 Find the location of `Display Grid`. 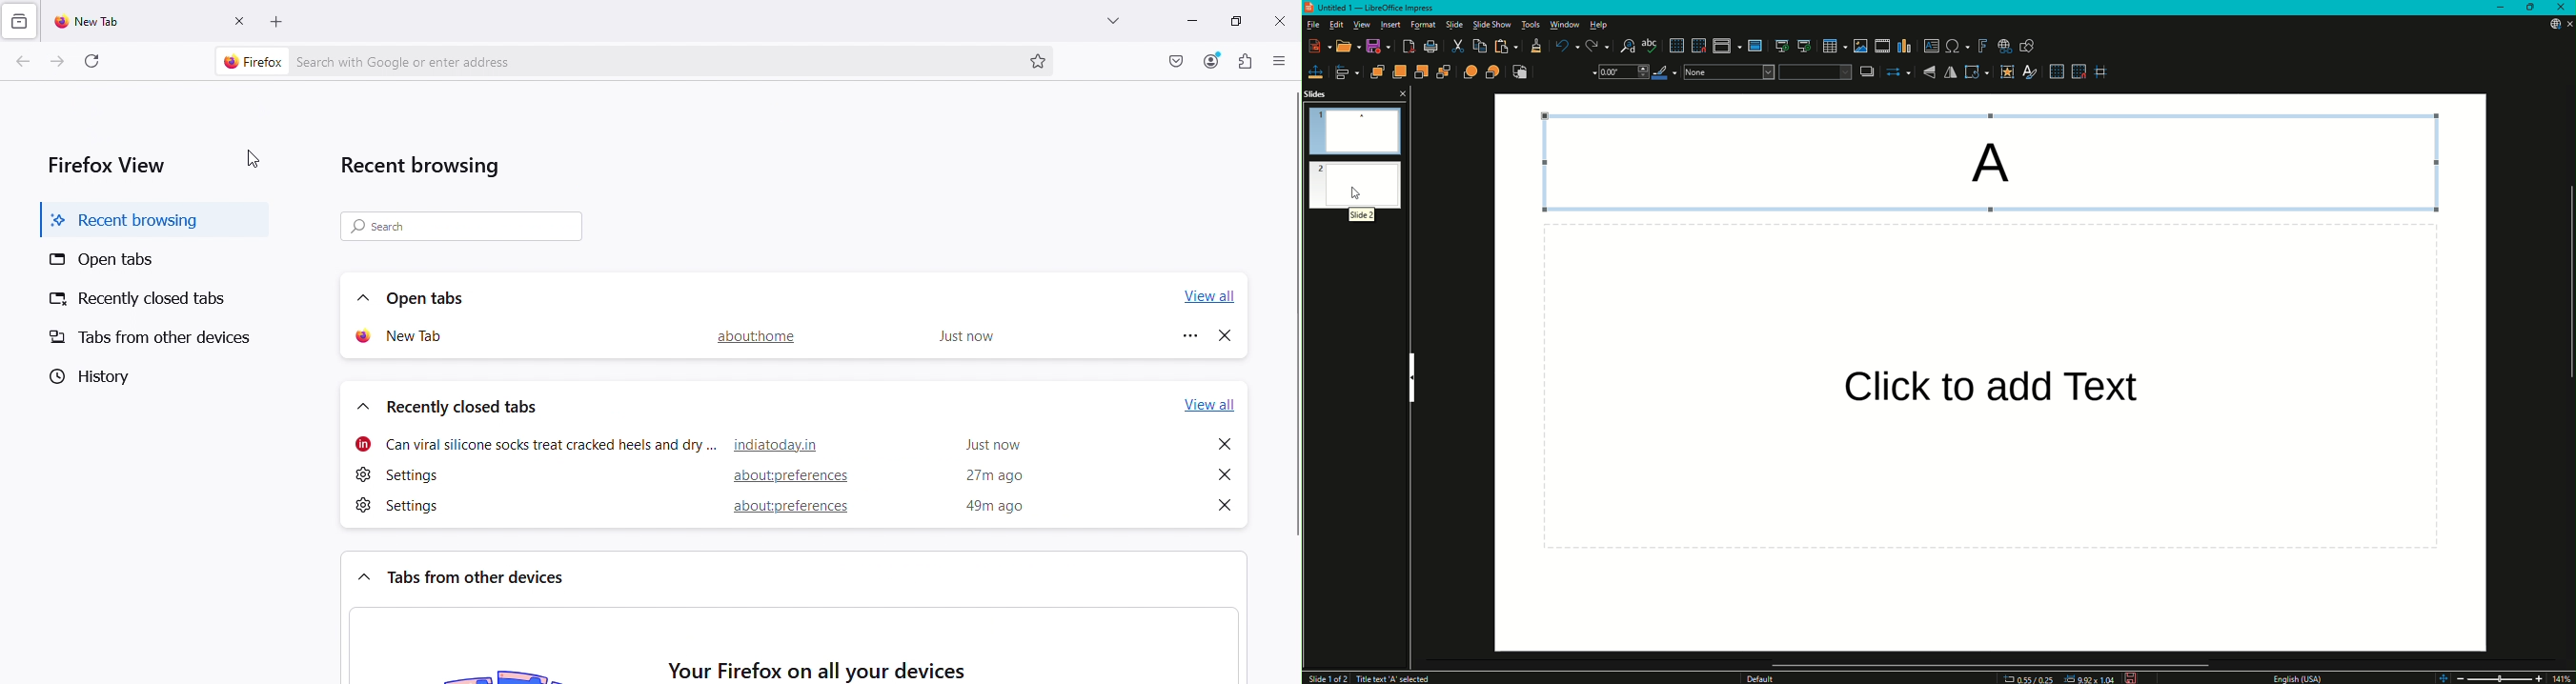

Display Grid is located at coordinates (2055, 72).